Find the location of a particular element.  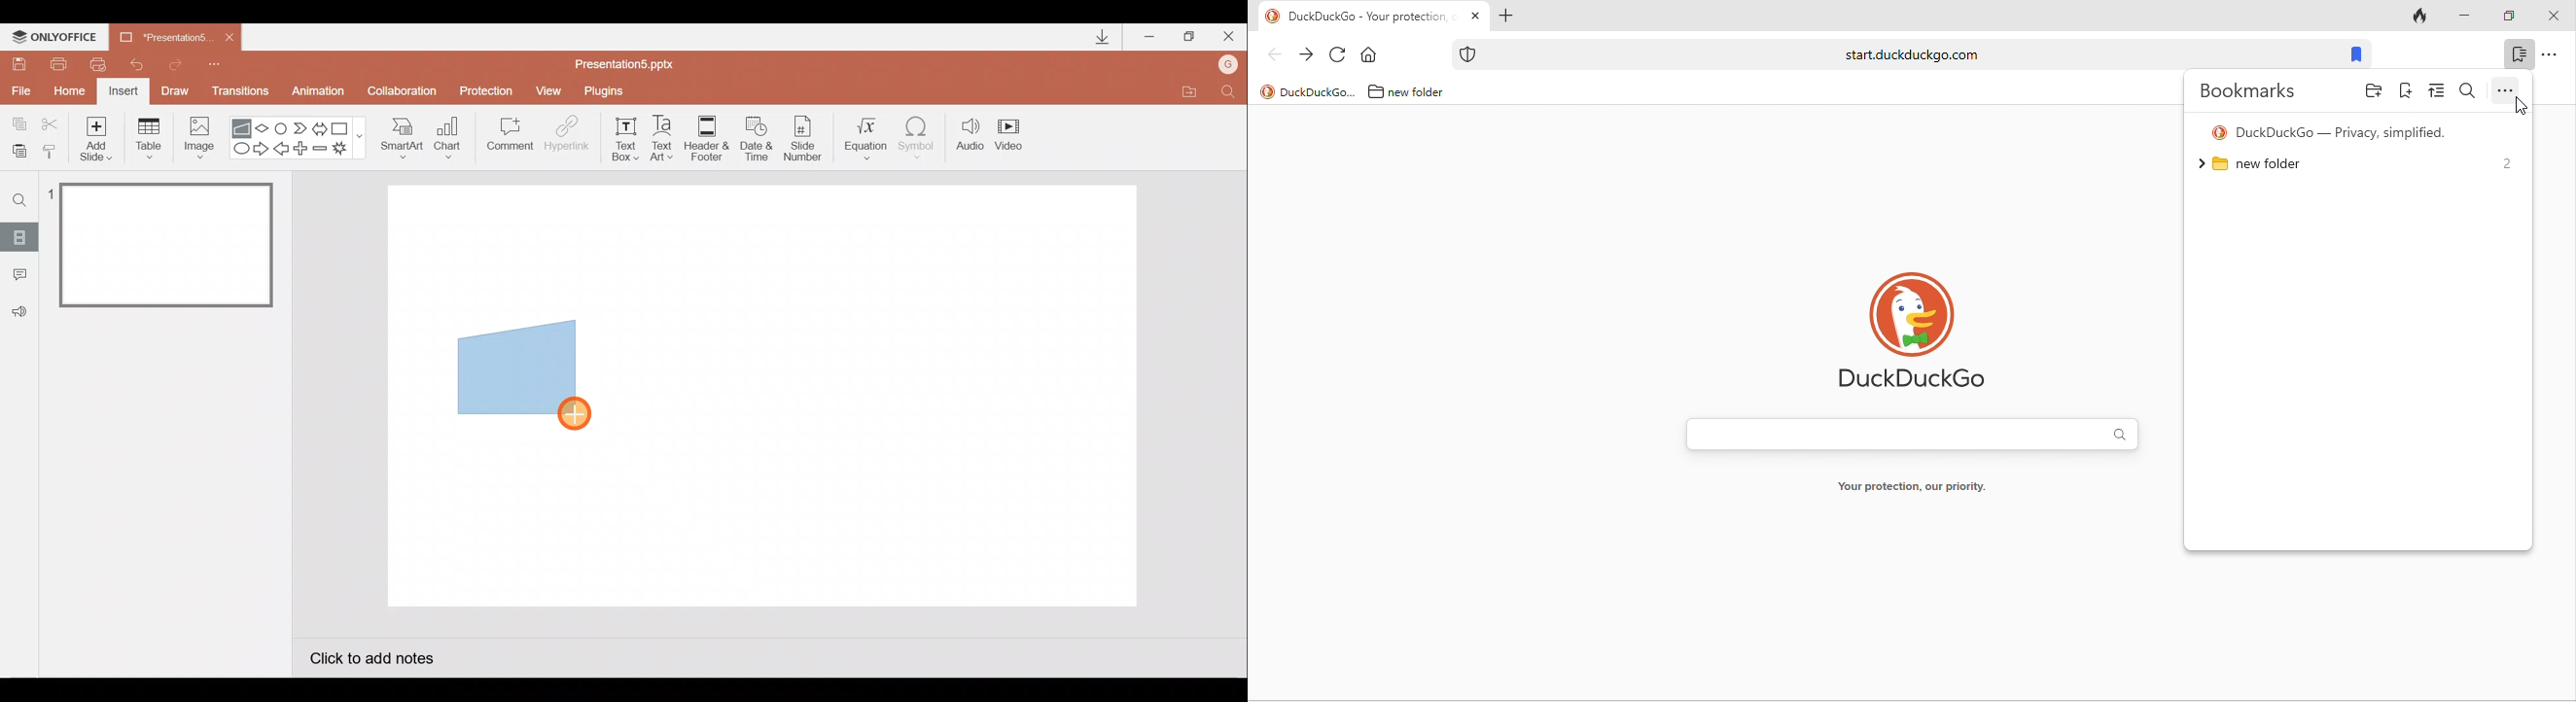

Right arrow is located at coordinates (263, 148).